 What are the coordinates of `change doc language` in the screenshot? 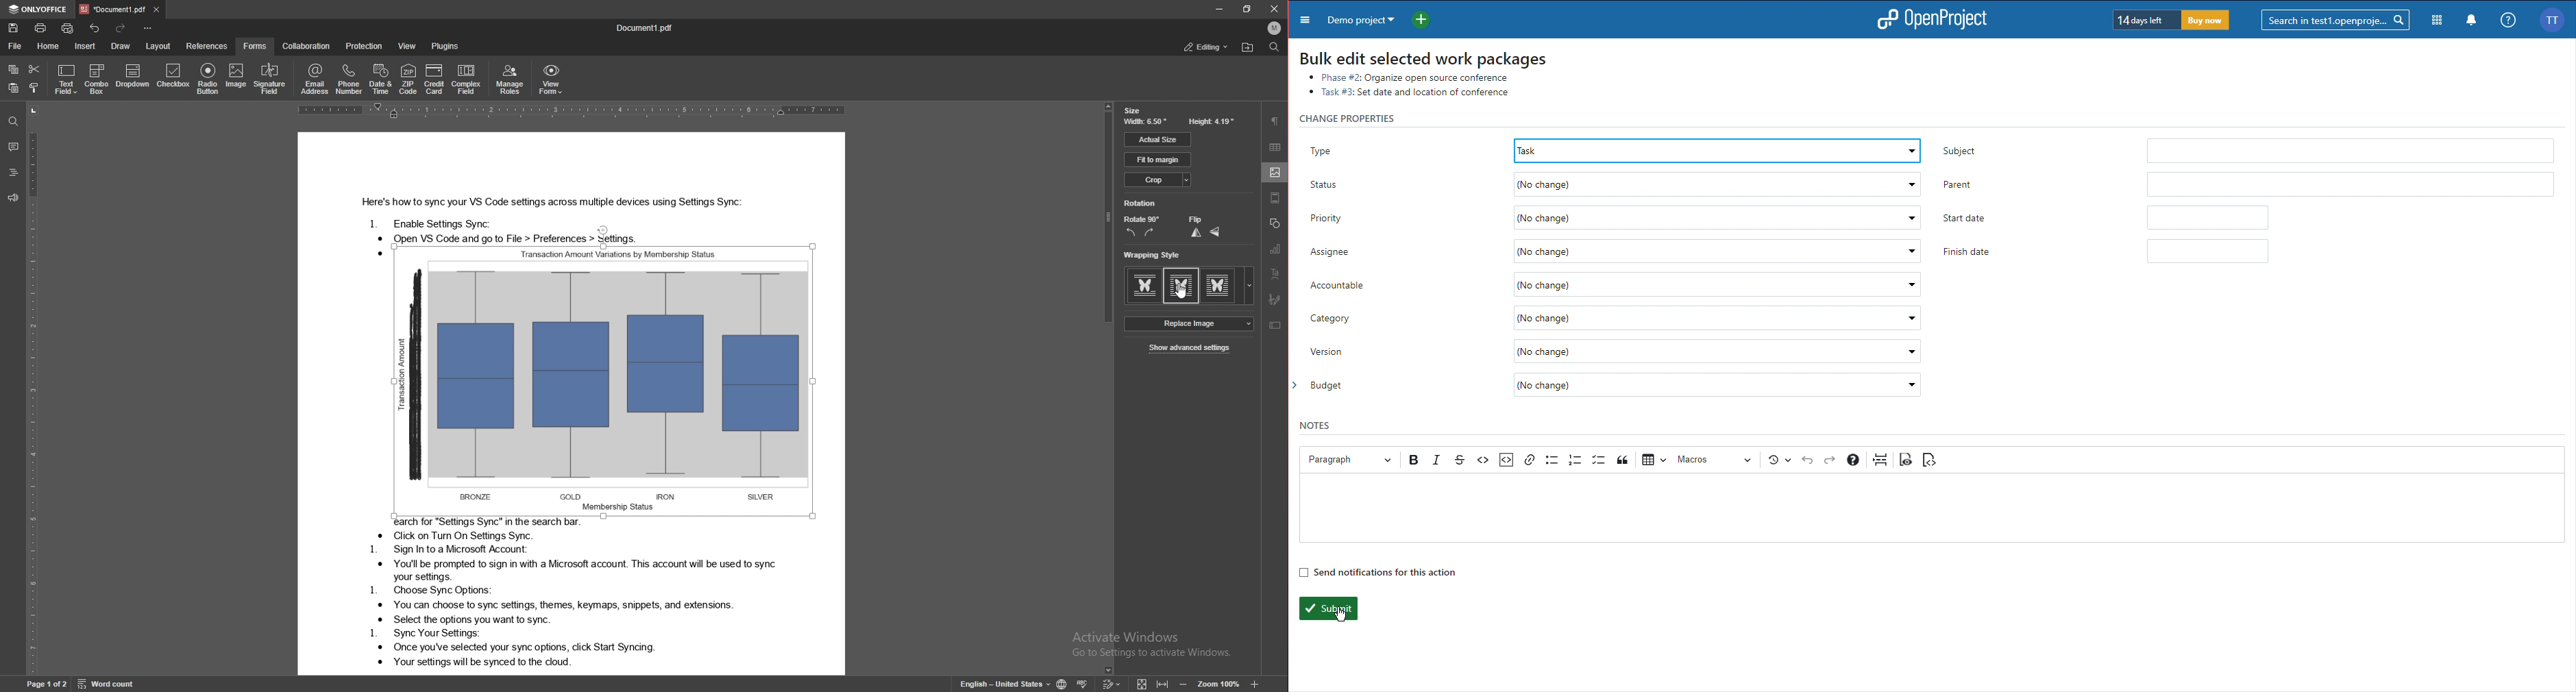 It's located at (1063, 683).